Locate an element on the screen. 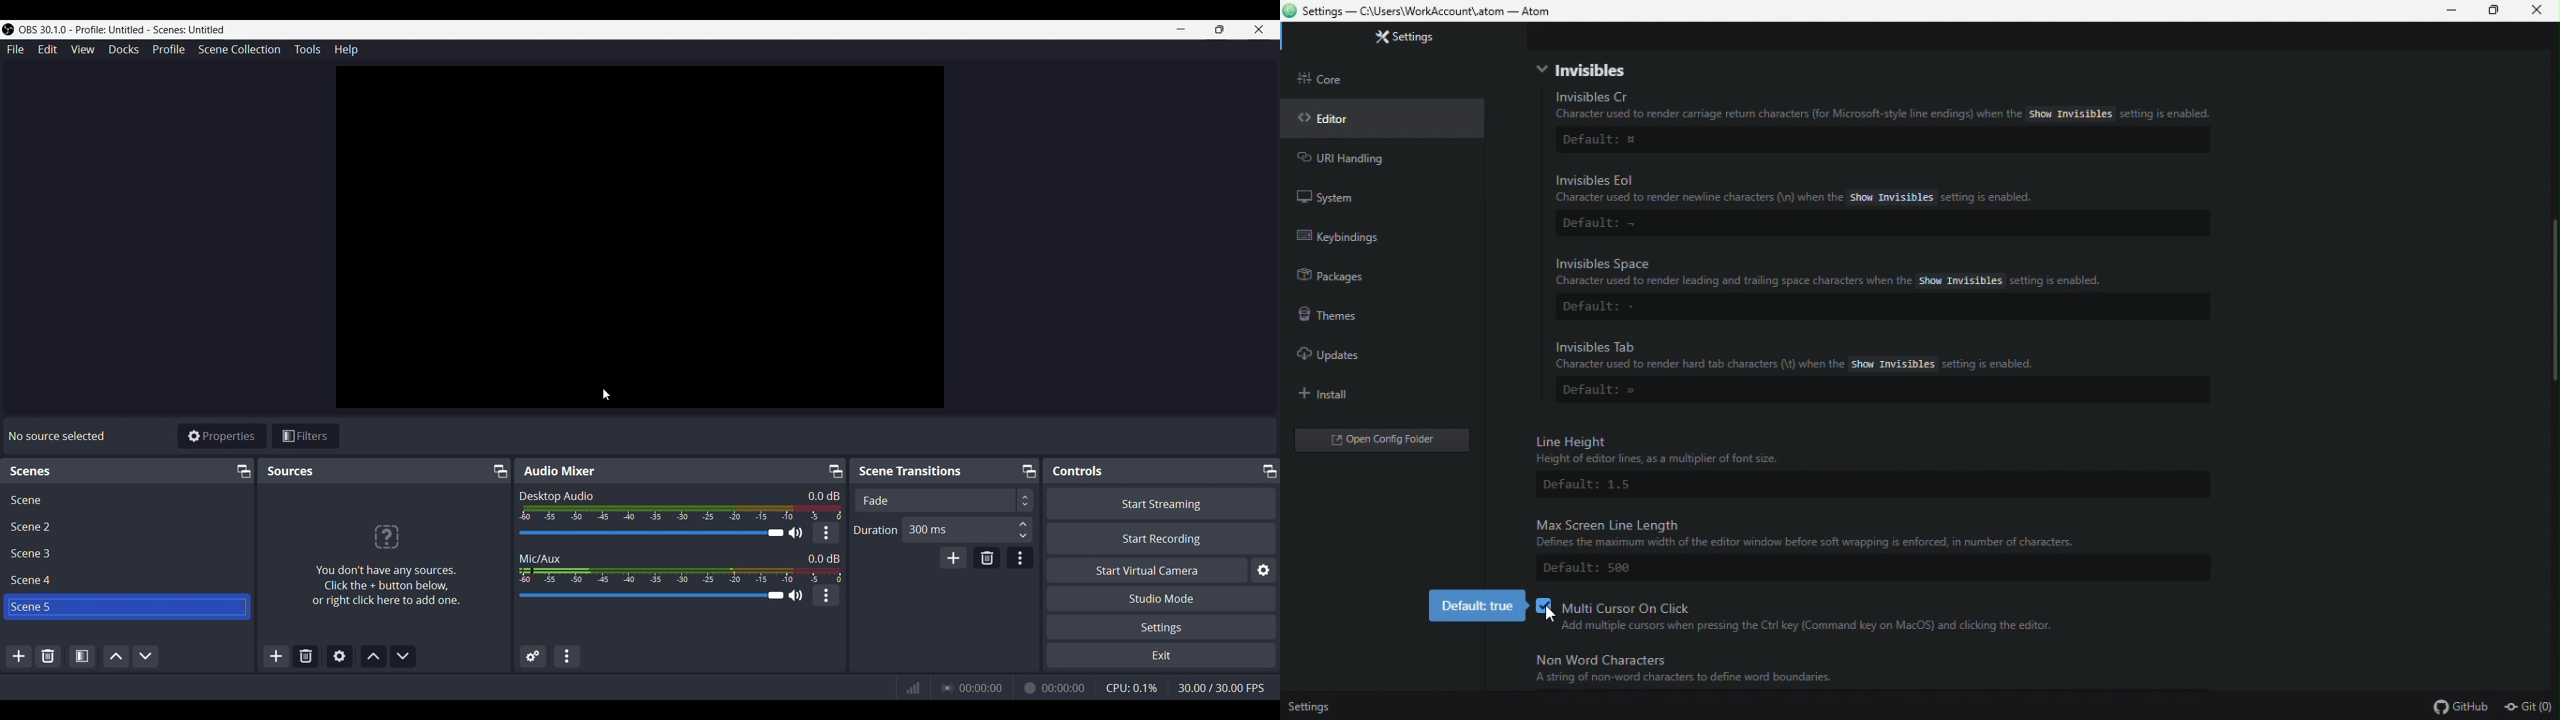  Minimize is located at coordinates (1029, 471).